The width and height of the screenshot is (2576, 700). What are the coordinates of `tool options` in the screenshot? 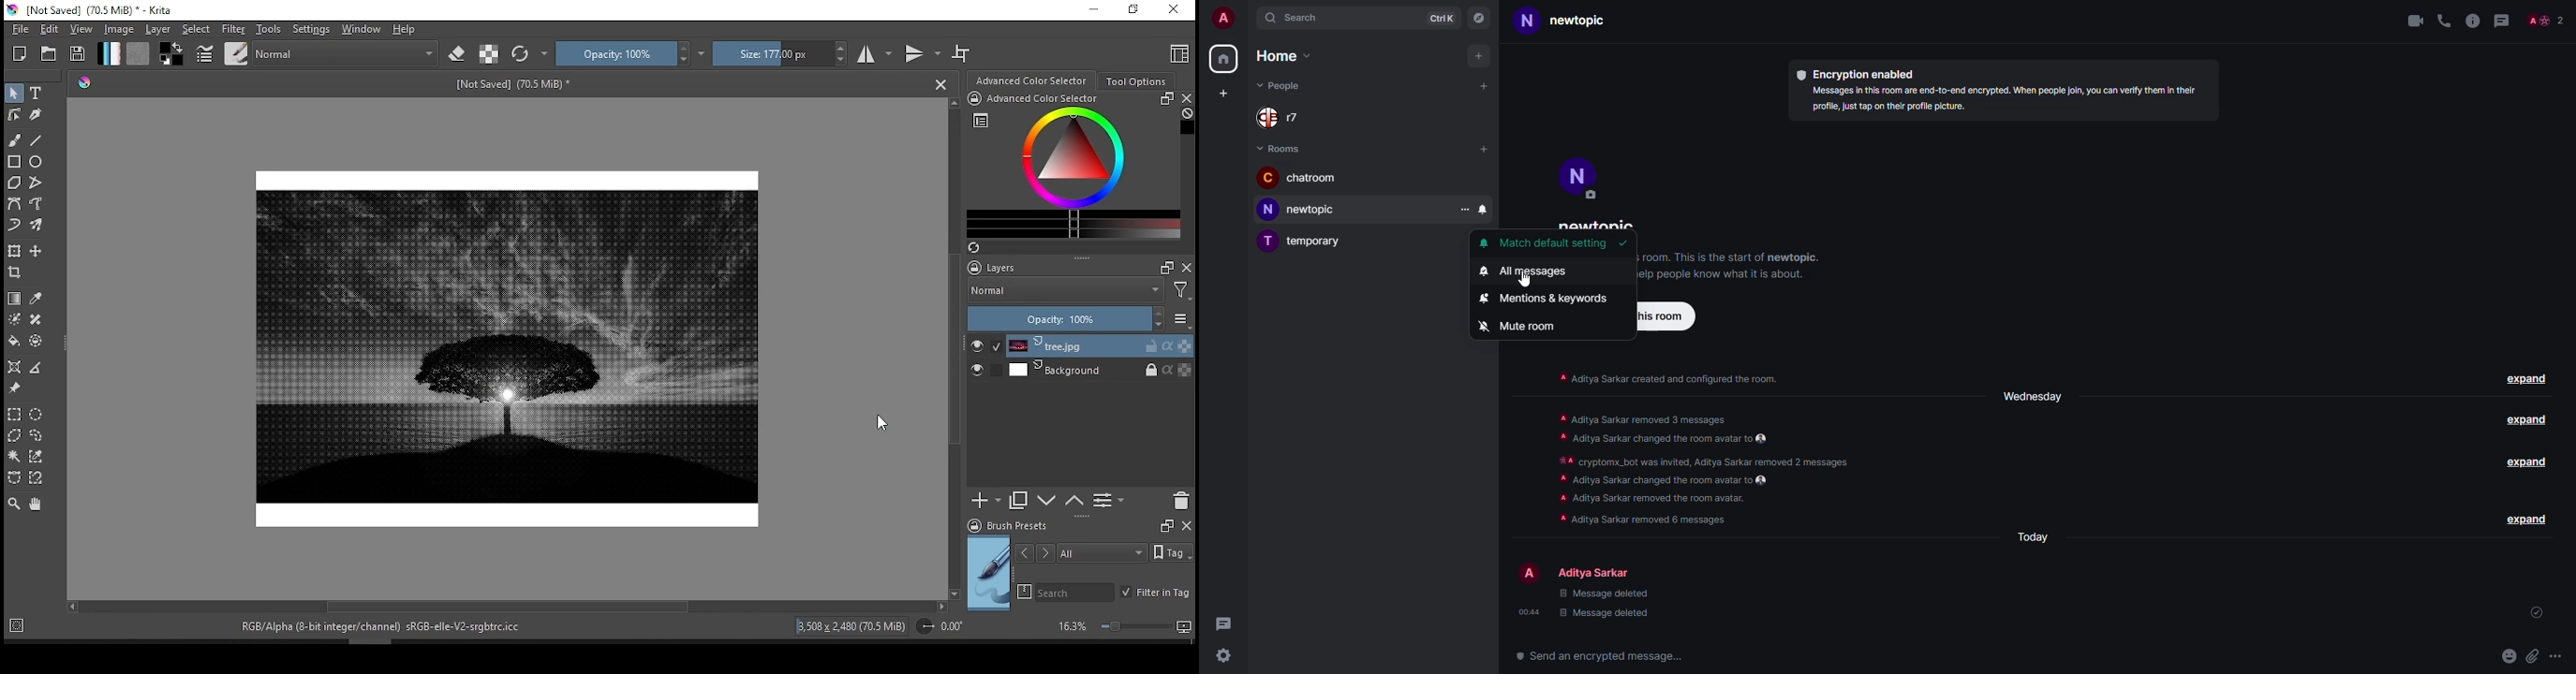 It's located at (1135, 81).